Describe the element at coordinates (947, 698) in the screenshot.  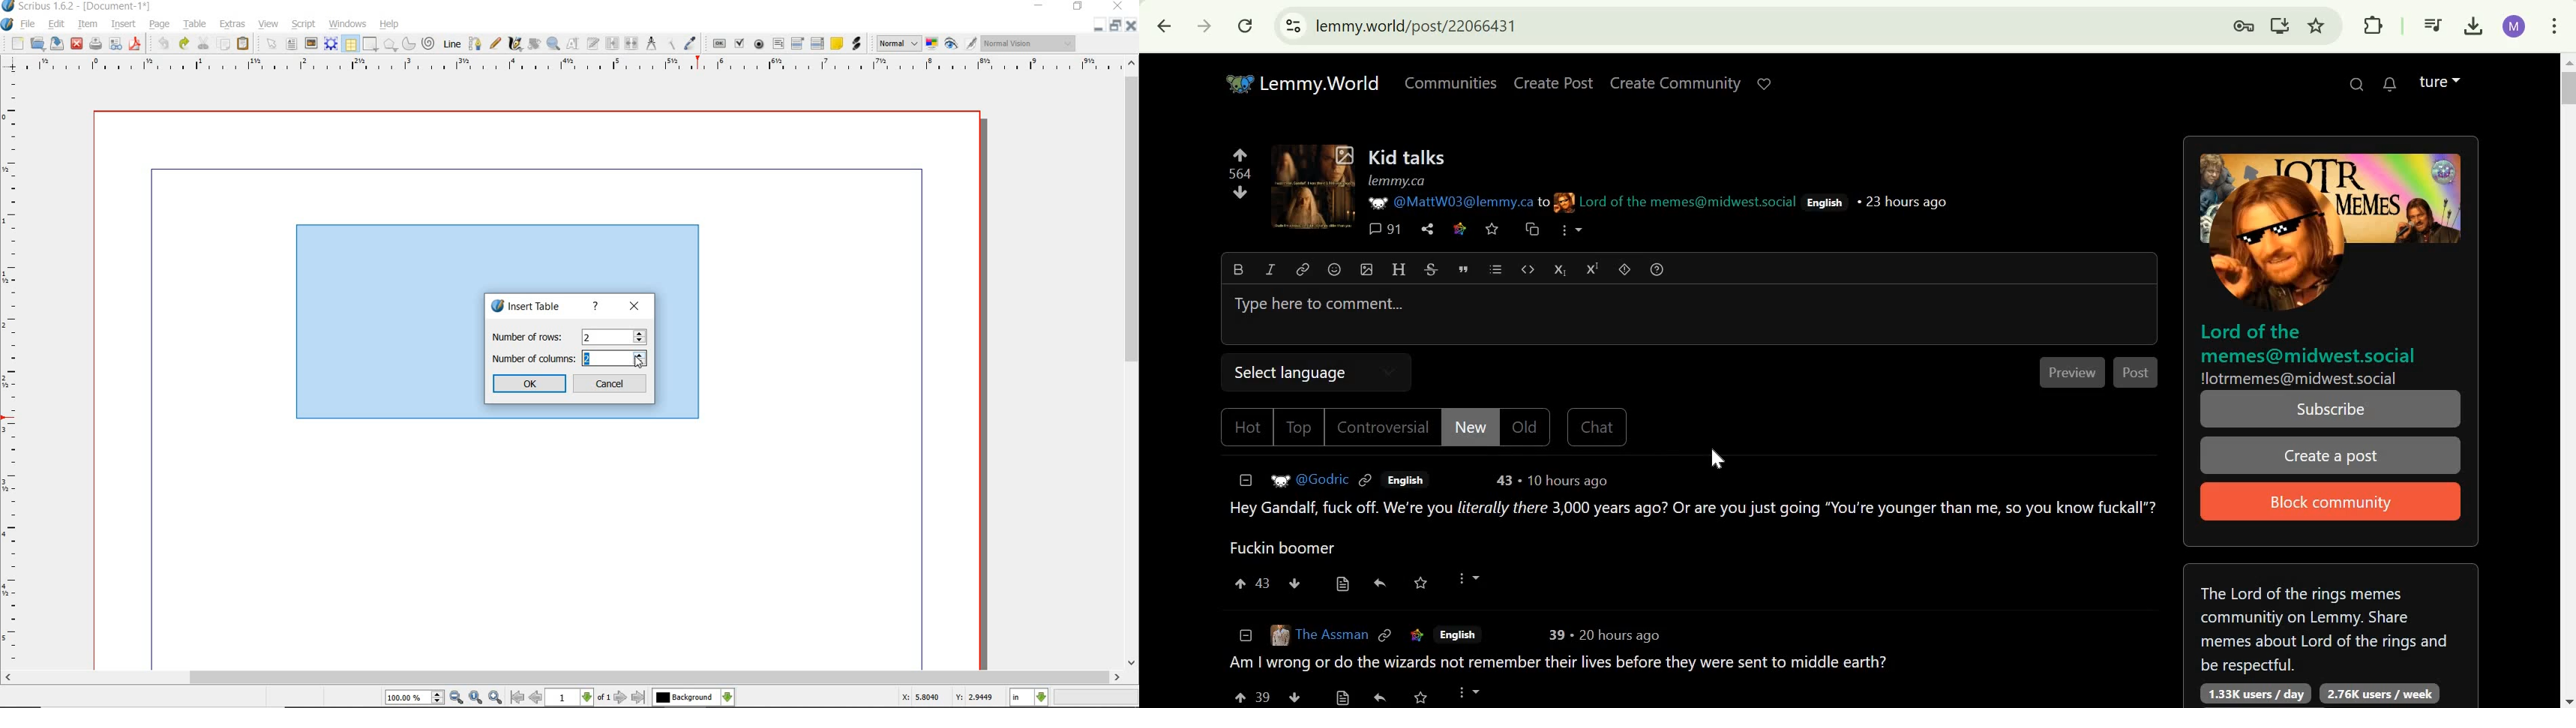
I see `X: 5.8040 Y: 2.9449` at that location.